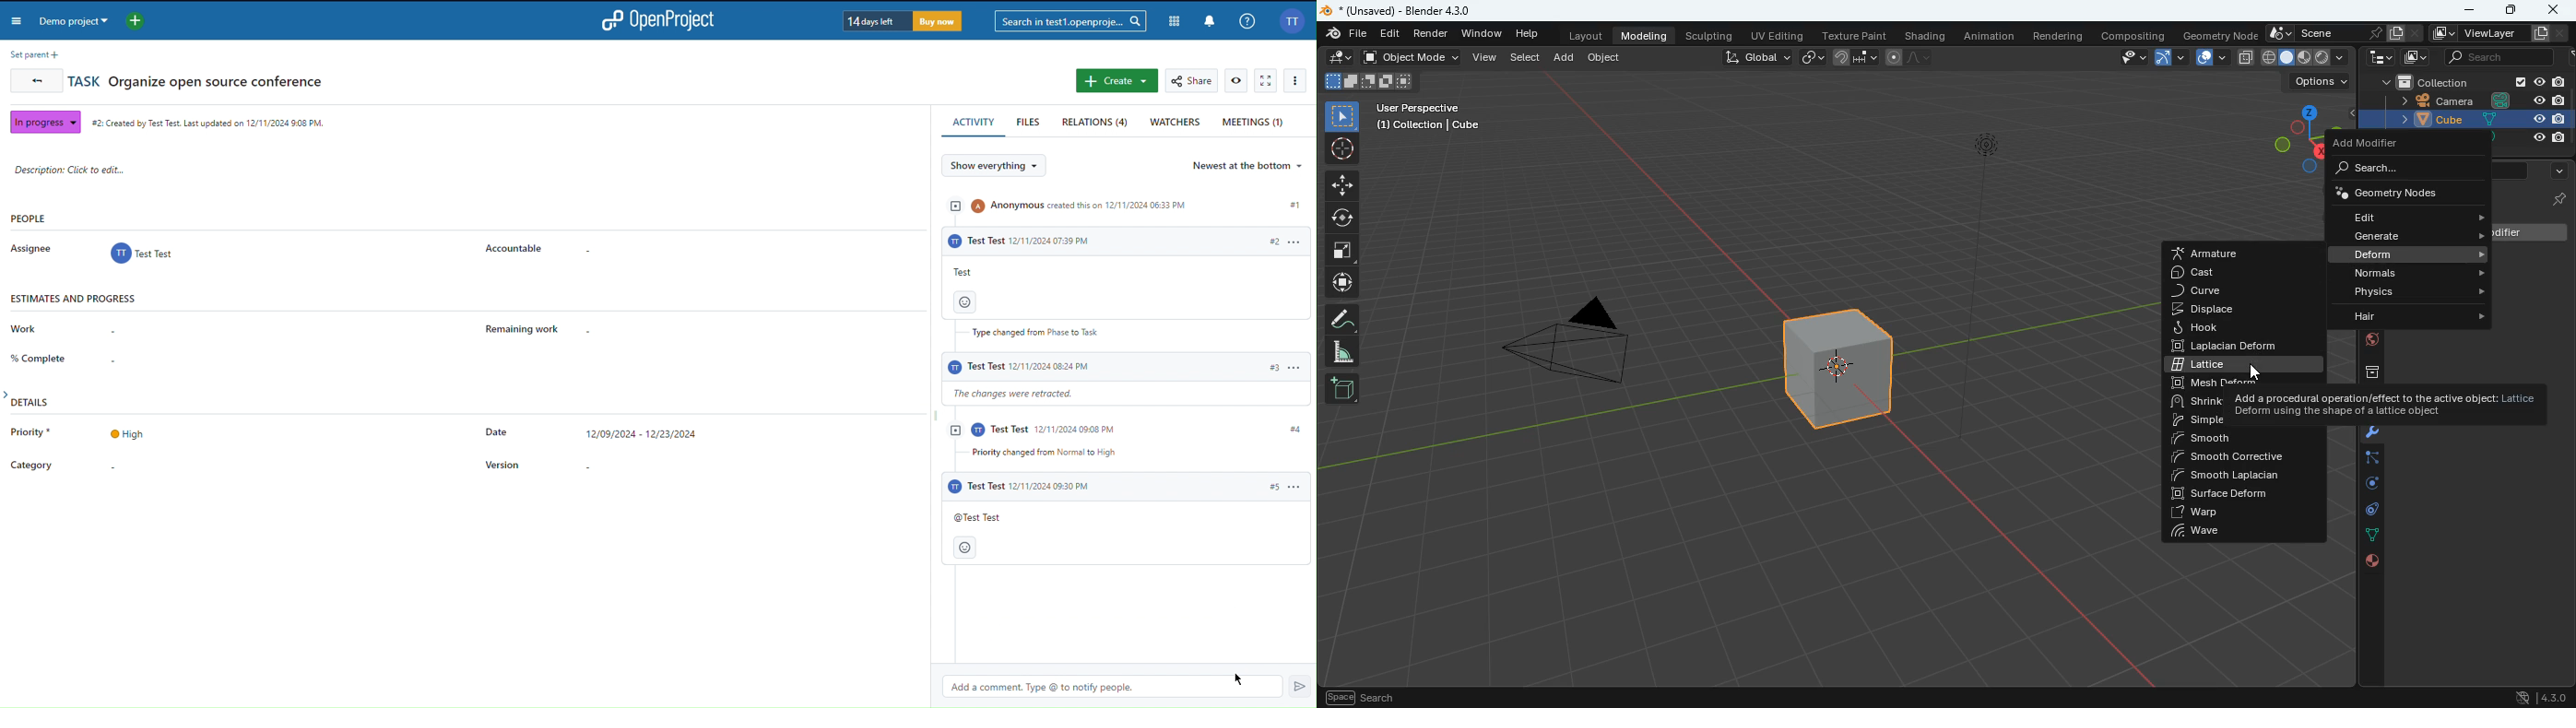 The image size is (2576, 728). Describe the element at coordinates (2372, 537) in the screenshot. I see `dots` at that location.